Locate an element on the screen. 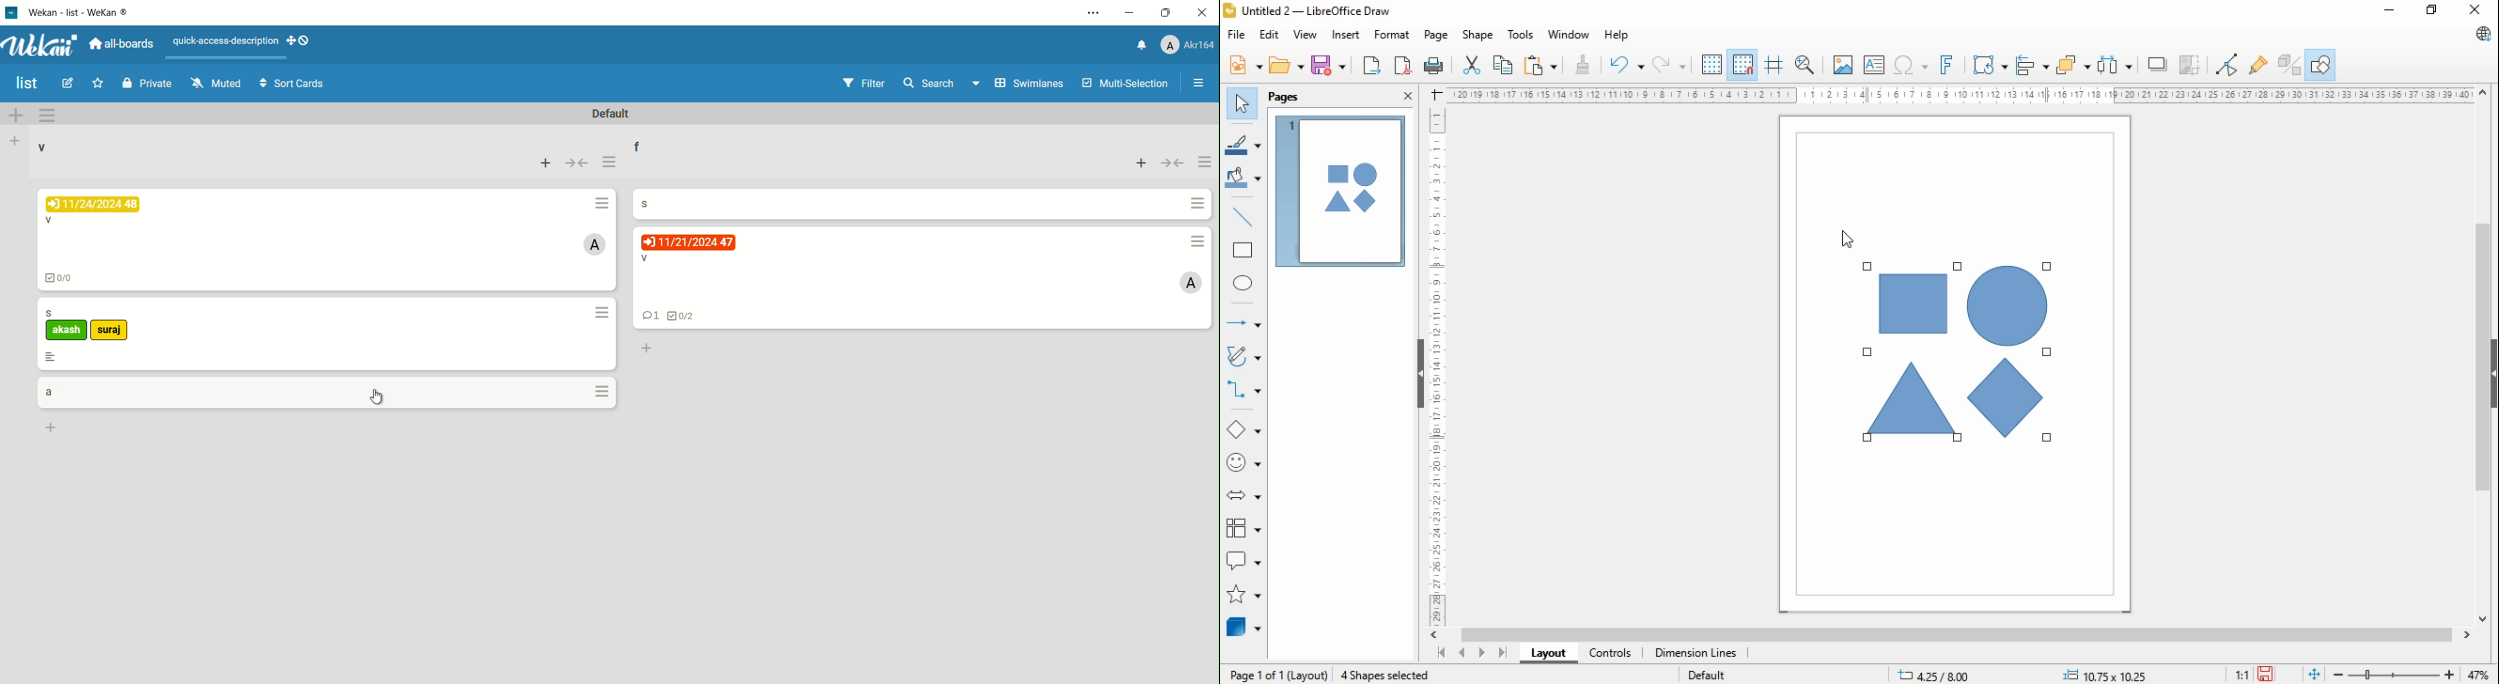 This screenshot has height=700, width=2520. arrange is located at coordinates (2073, 64).